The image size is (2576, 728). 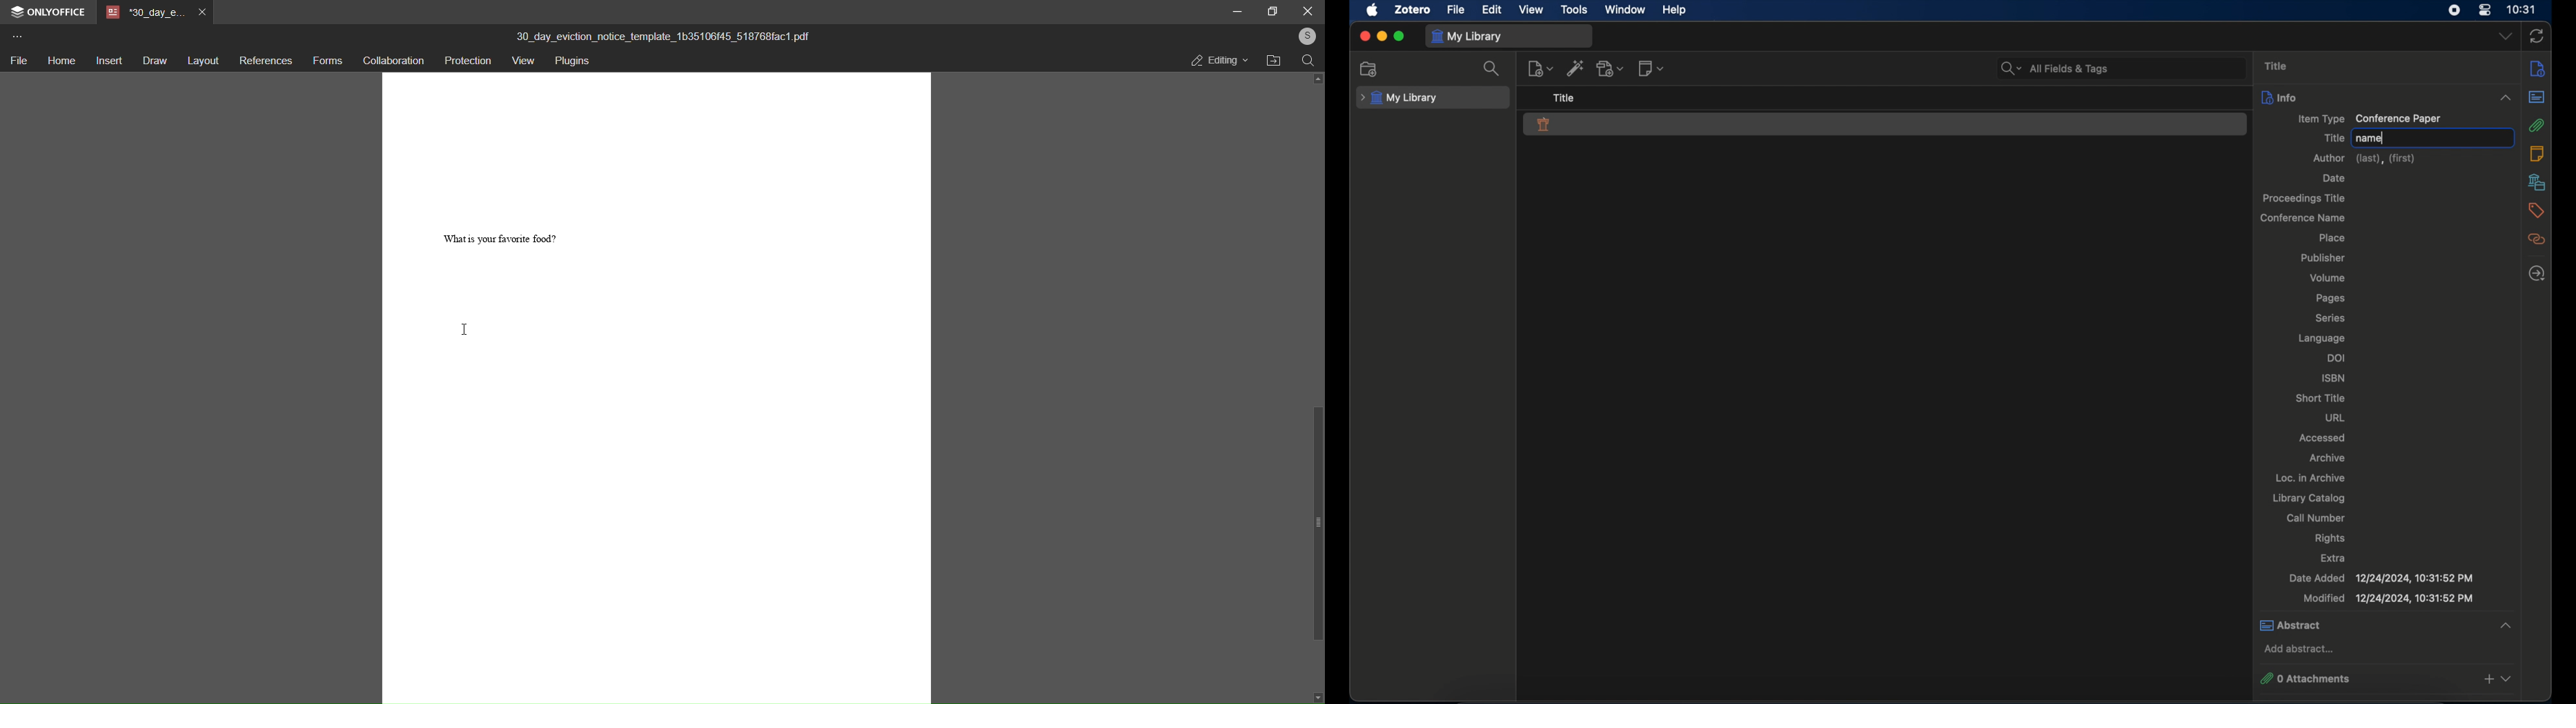 What do you see at coordinates (2276, 66) in the screenshot?
I see `title` at bounding box center [2276, 66].